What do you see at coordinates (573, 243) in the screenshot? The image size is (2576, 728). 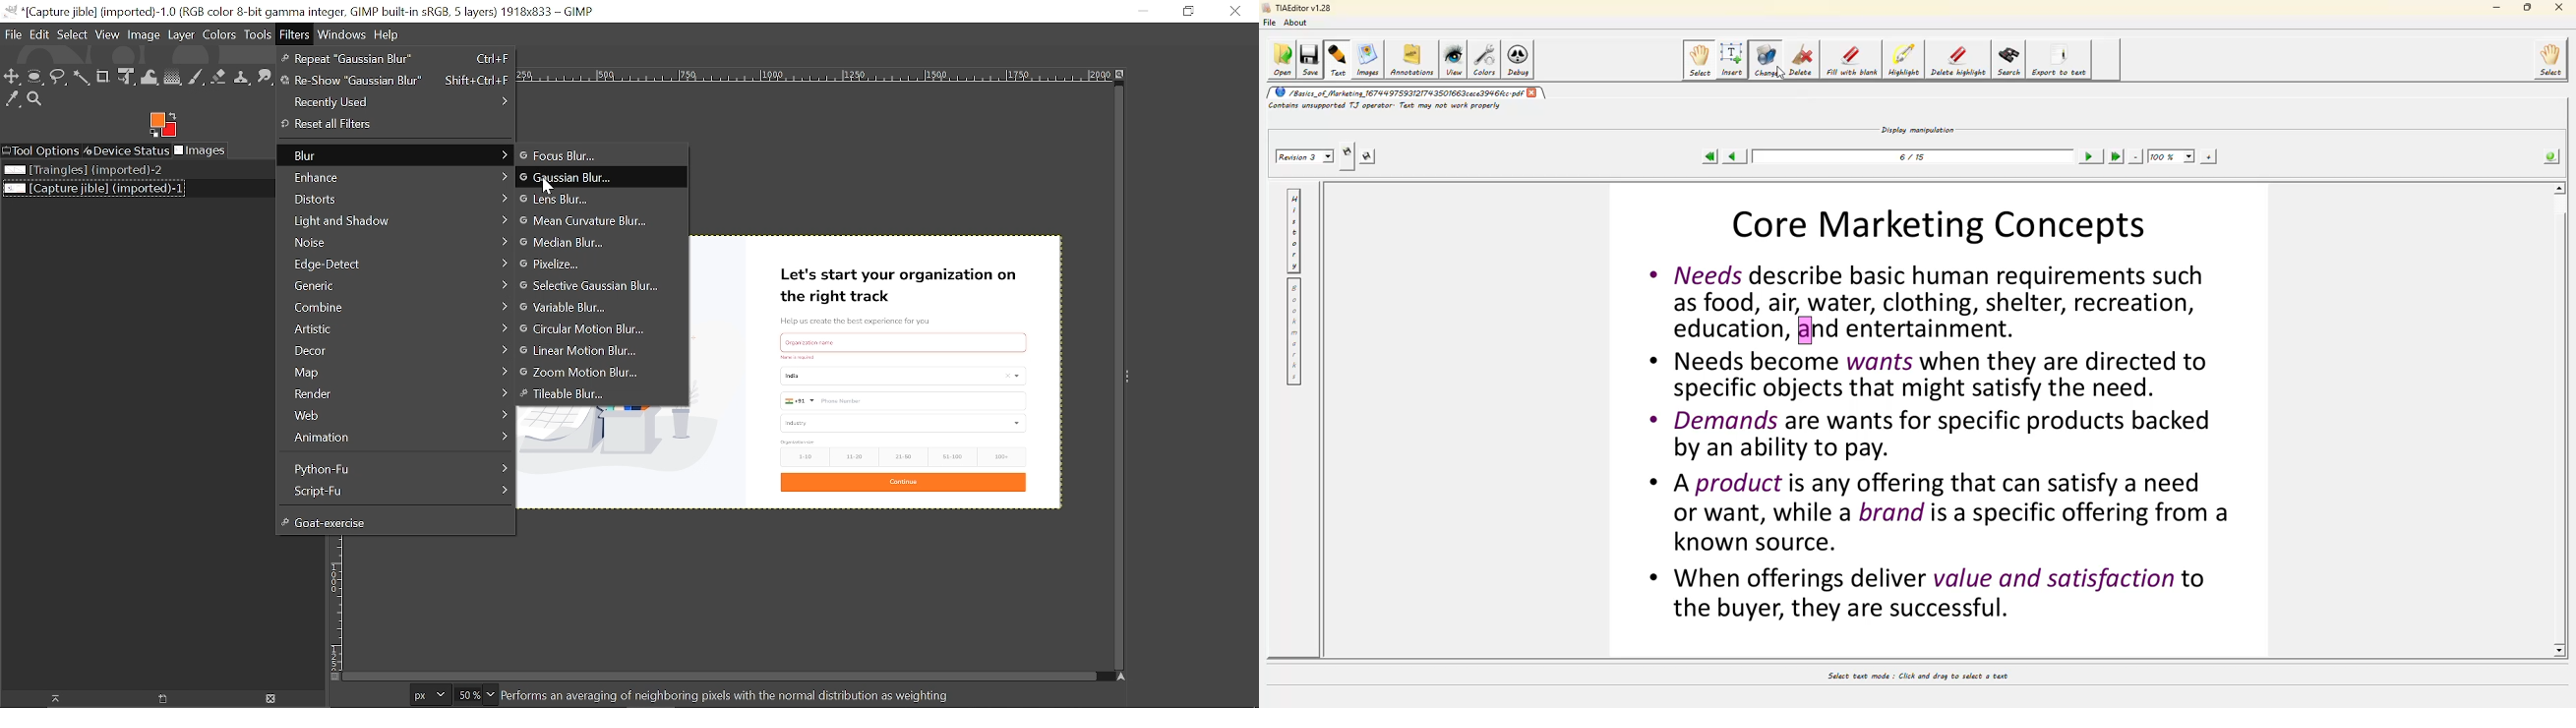 I see `Median Blur` at bounding box center [573, 243].